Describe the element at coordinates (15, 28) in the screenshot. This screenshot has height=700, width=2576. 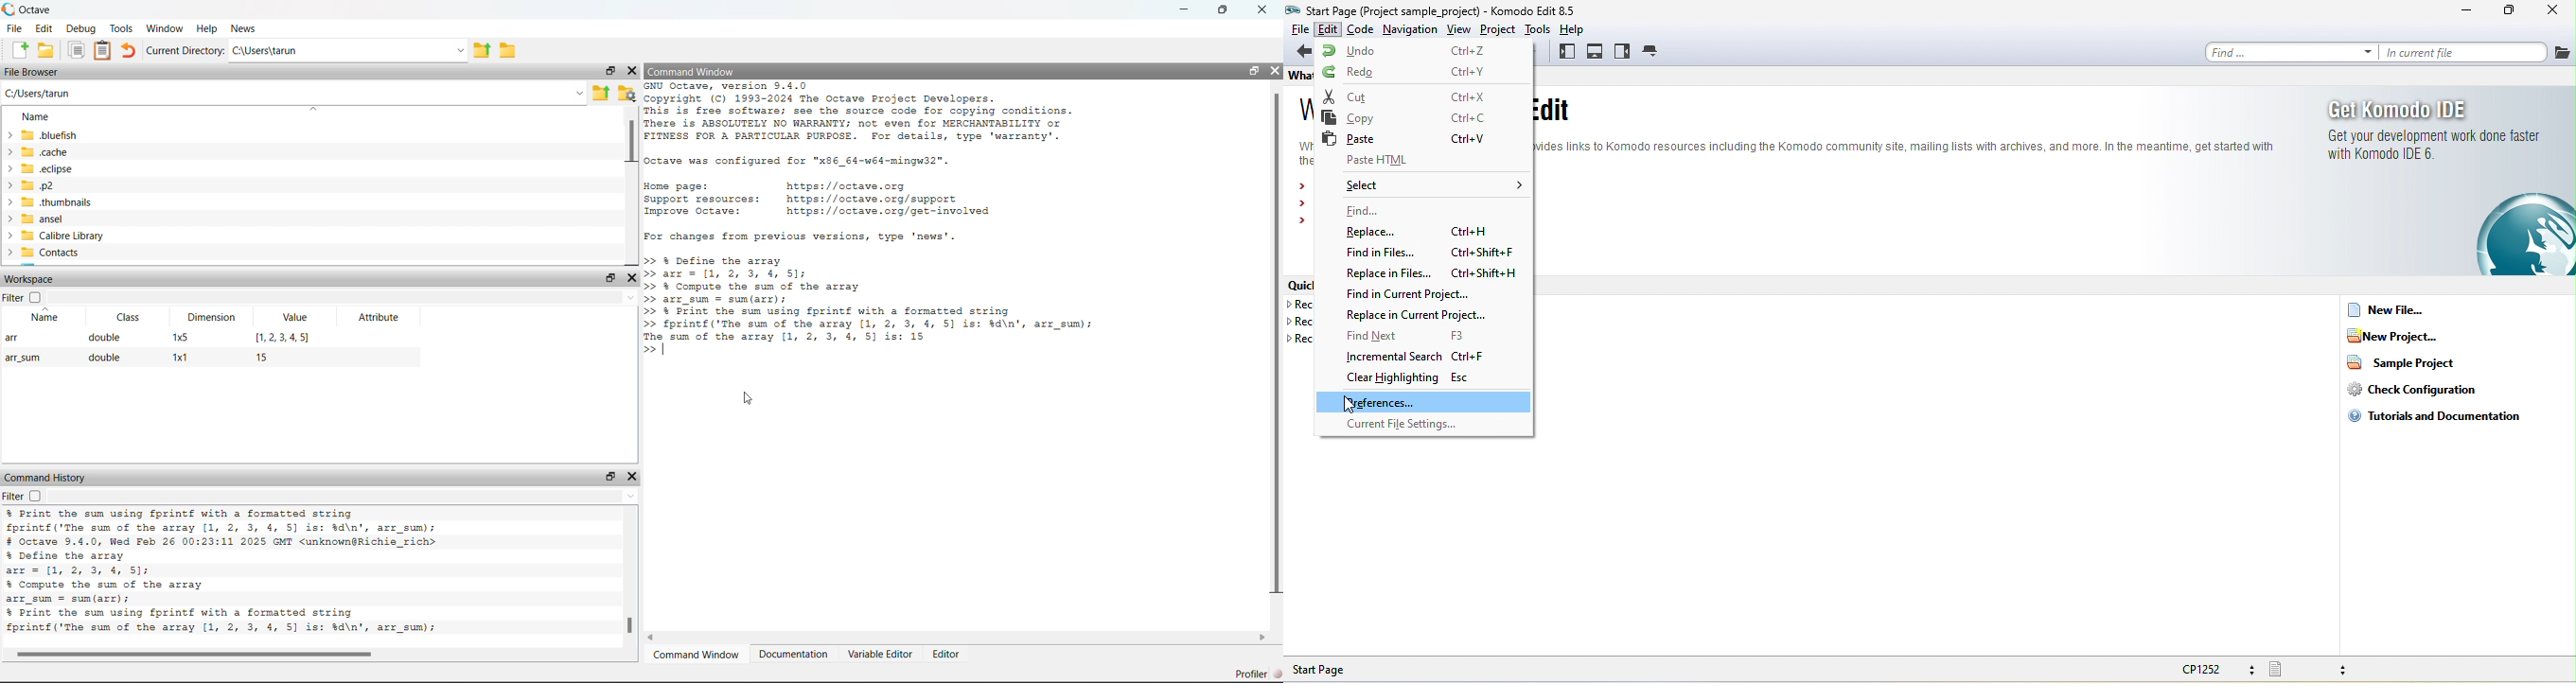
I see `File` at that location.